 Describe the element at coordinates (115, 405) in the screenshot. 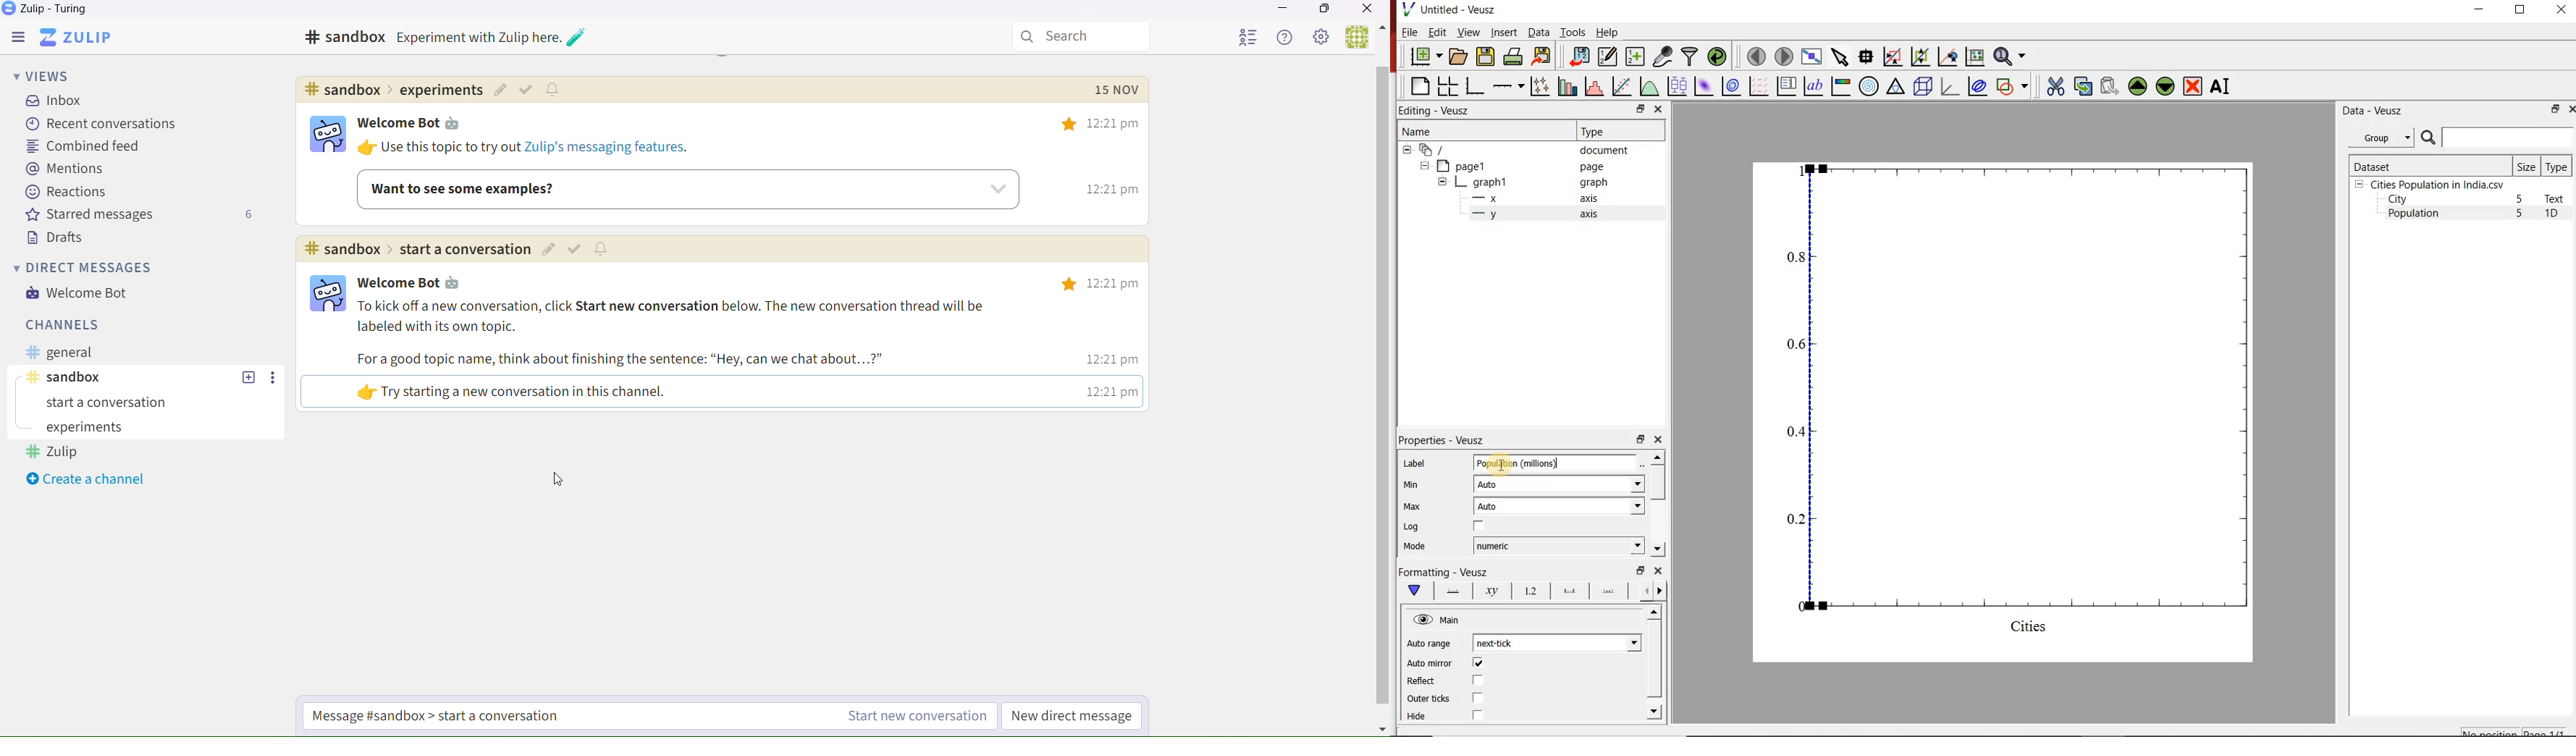

I see `start a conversation` at that location.